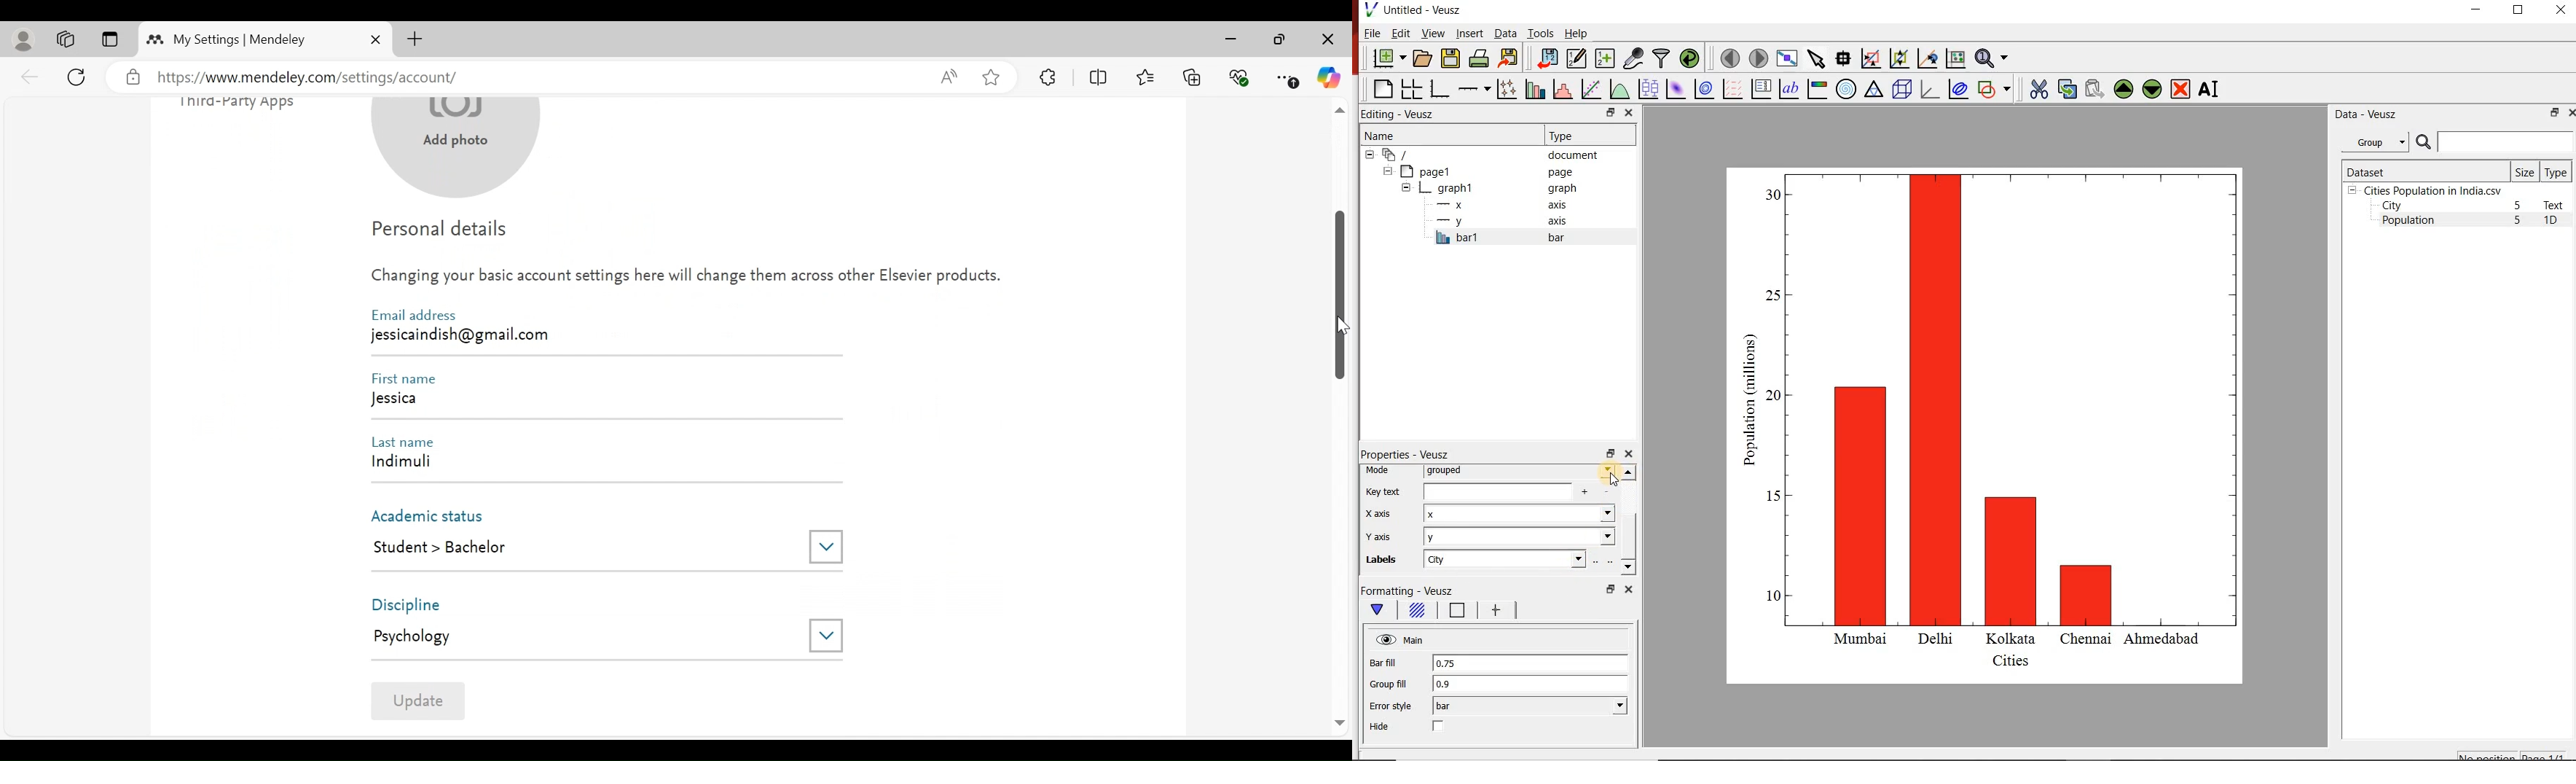 The width and height of the screenshot is (2576, 784). What do you see at coordinates (1439, 727) in the screenshot?
I see `check/uncheck` at bounding box center [1439, 727].